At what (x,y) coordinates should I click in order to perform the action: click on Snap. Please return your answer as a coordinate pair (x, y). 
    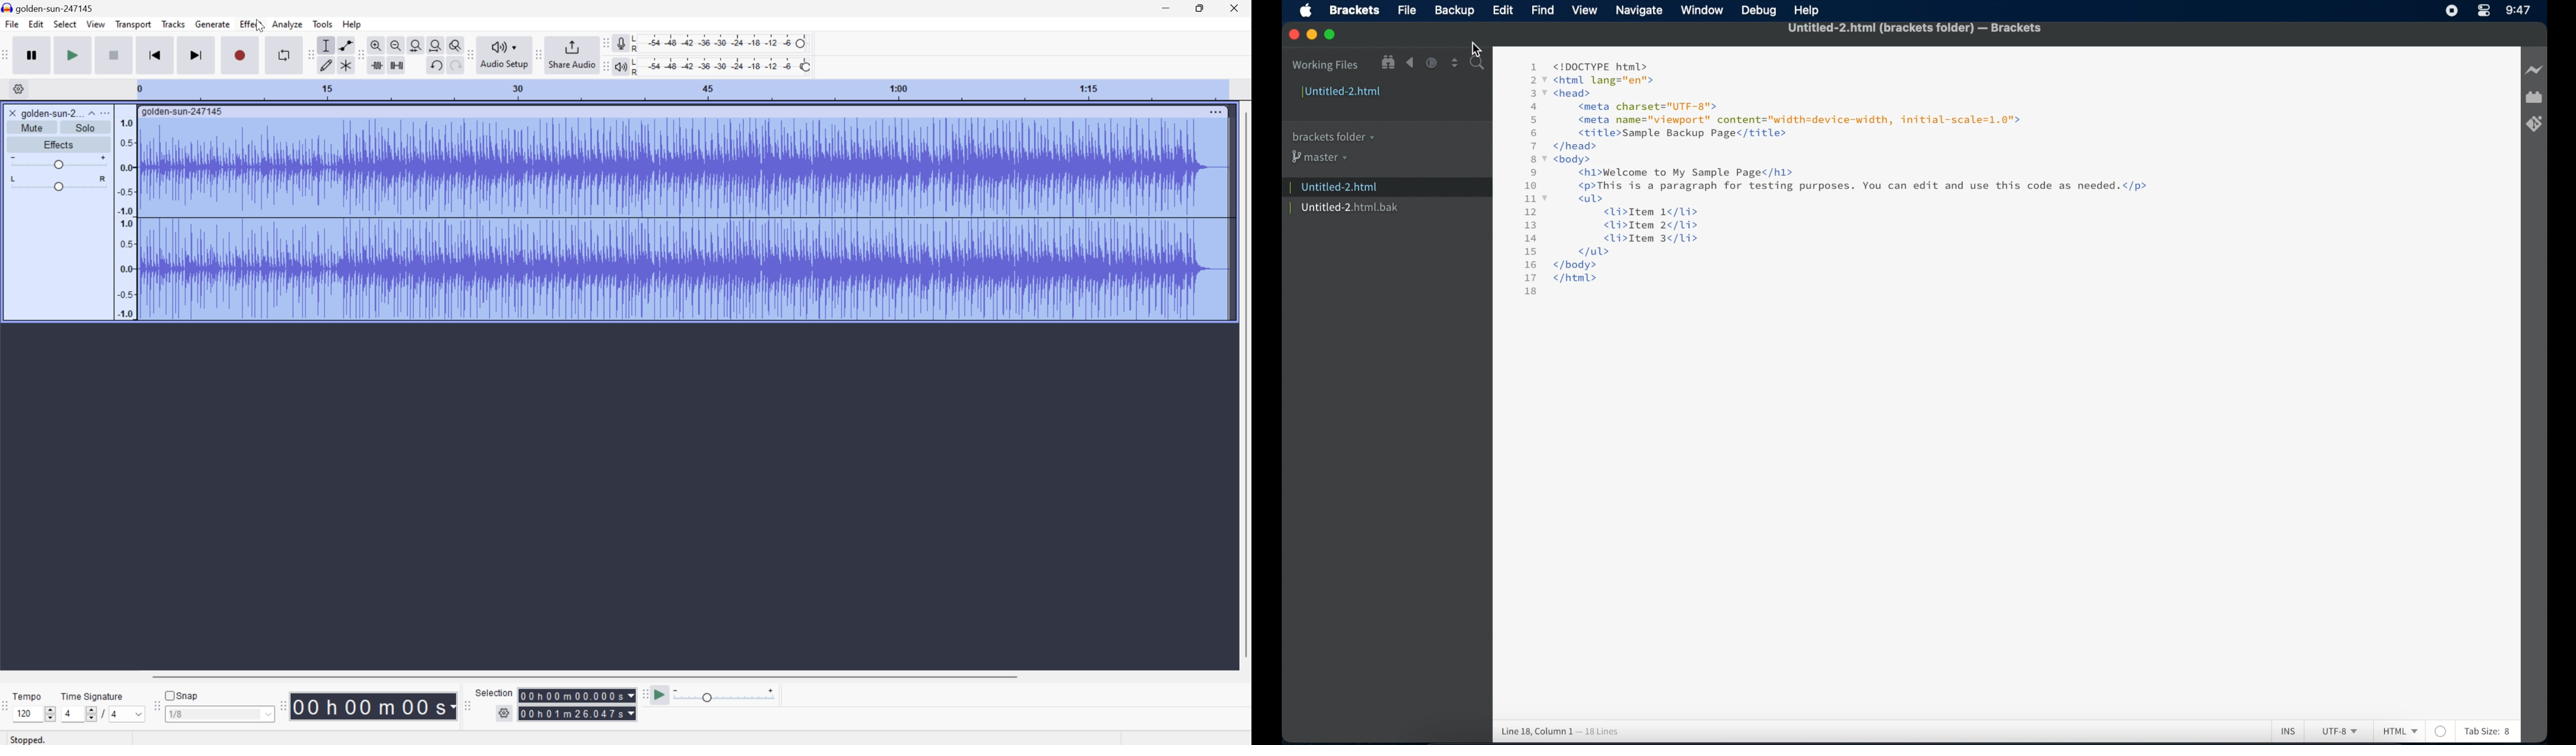
    Looking at the image, I should click on (181, 695).